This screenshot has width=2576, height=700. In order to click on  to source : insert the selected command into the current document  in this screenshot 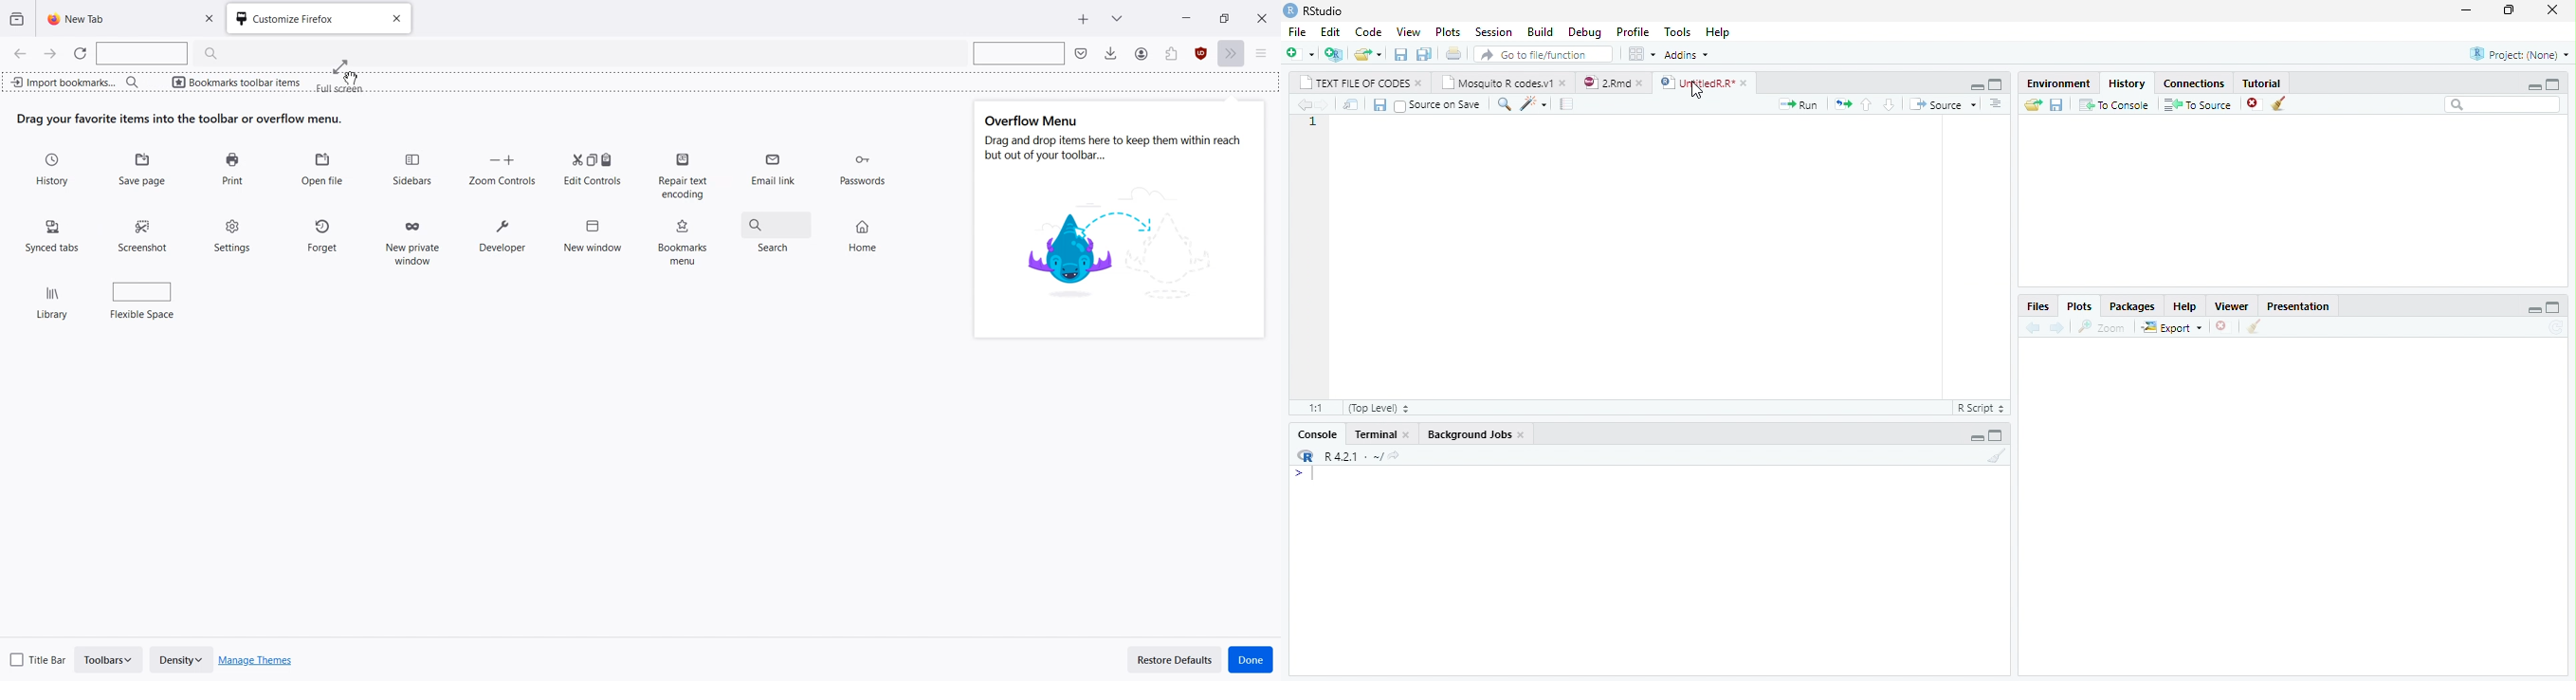, I will do `click(2195, 104)`.